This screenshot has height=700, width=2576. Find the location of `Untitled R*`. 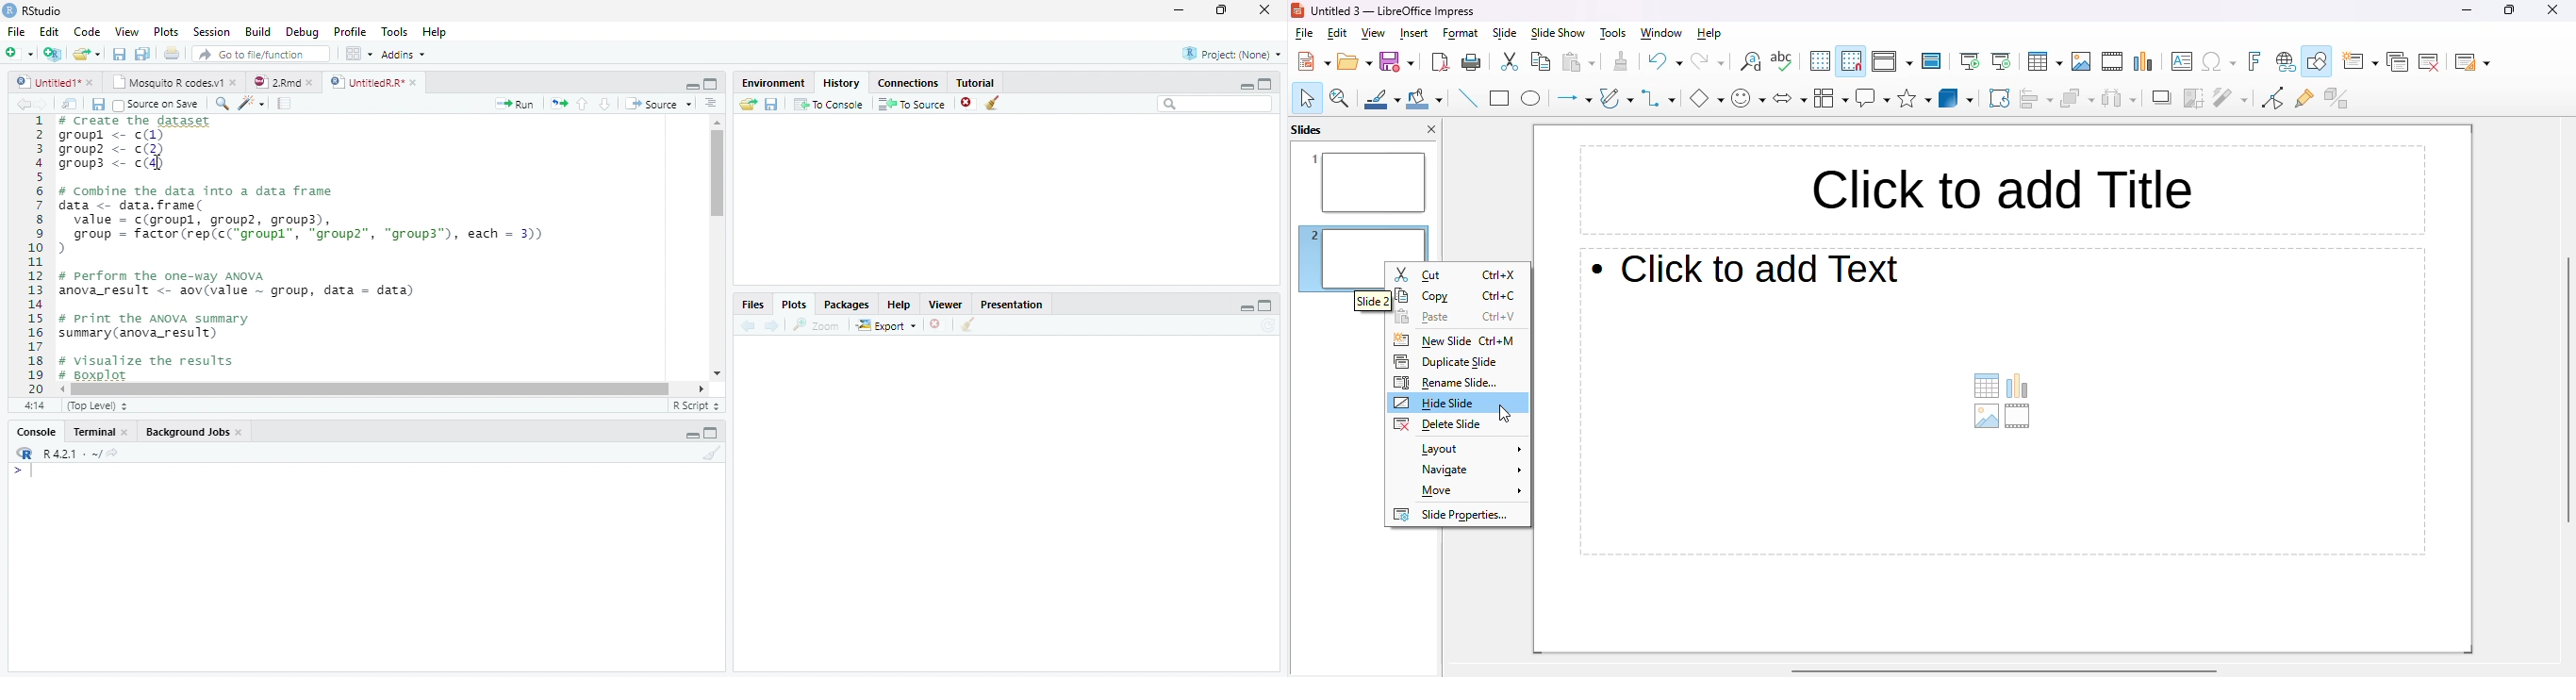

Untitled R* is located at coordinates (373, 82).